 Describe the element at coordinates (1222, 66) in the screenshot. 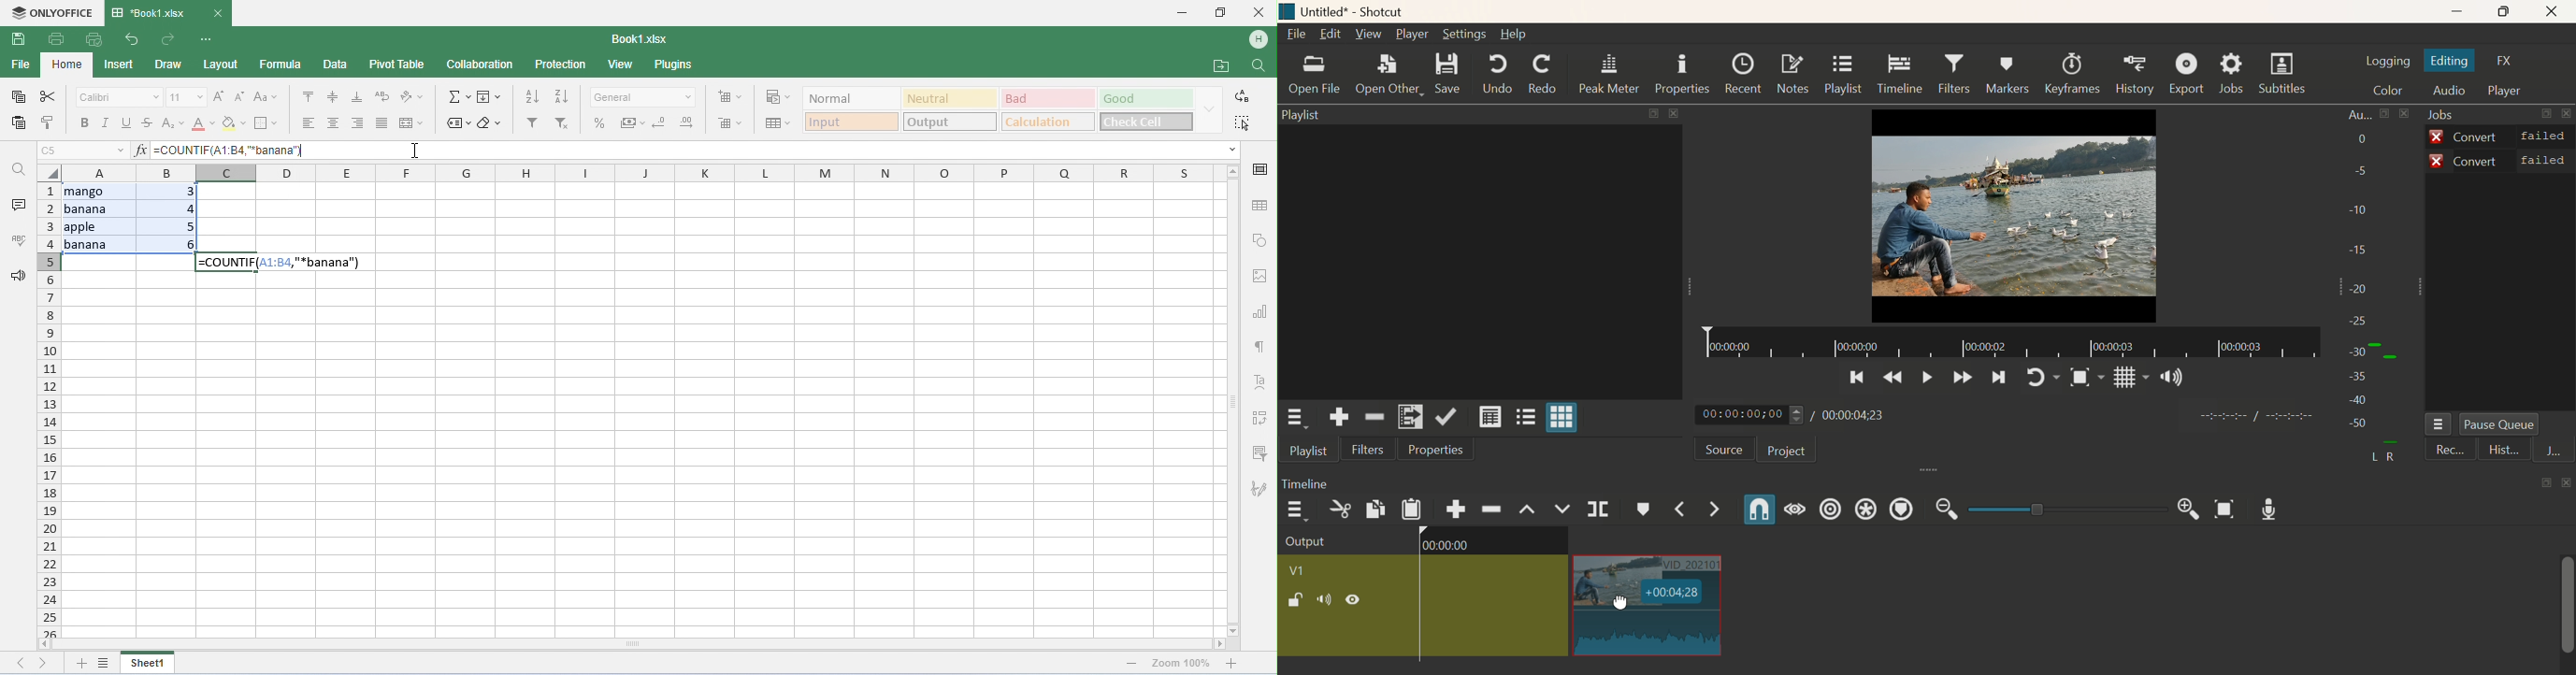

I see `open file location` at that location.